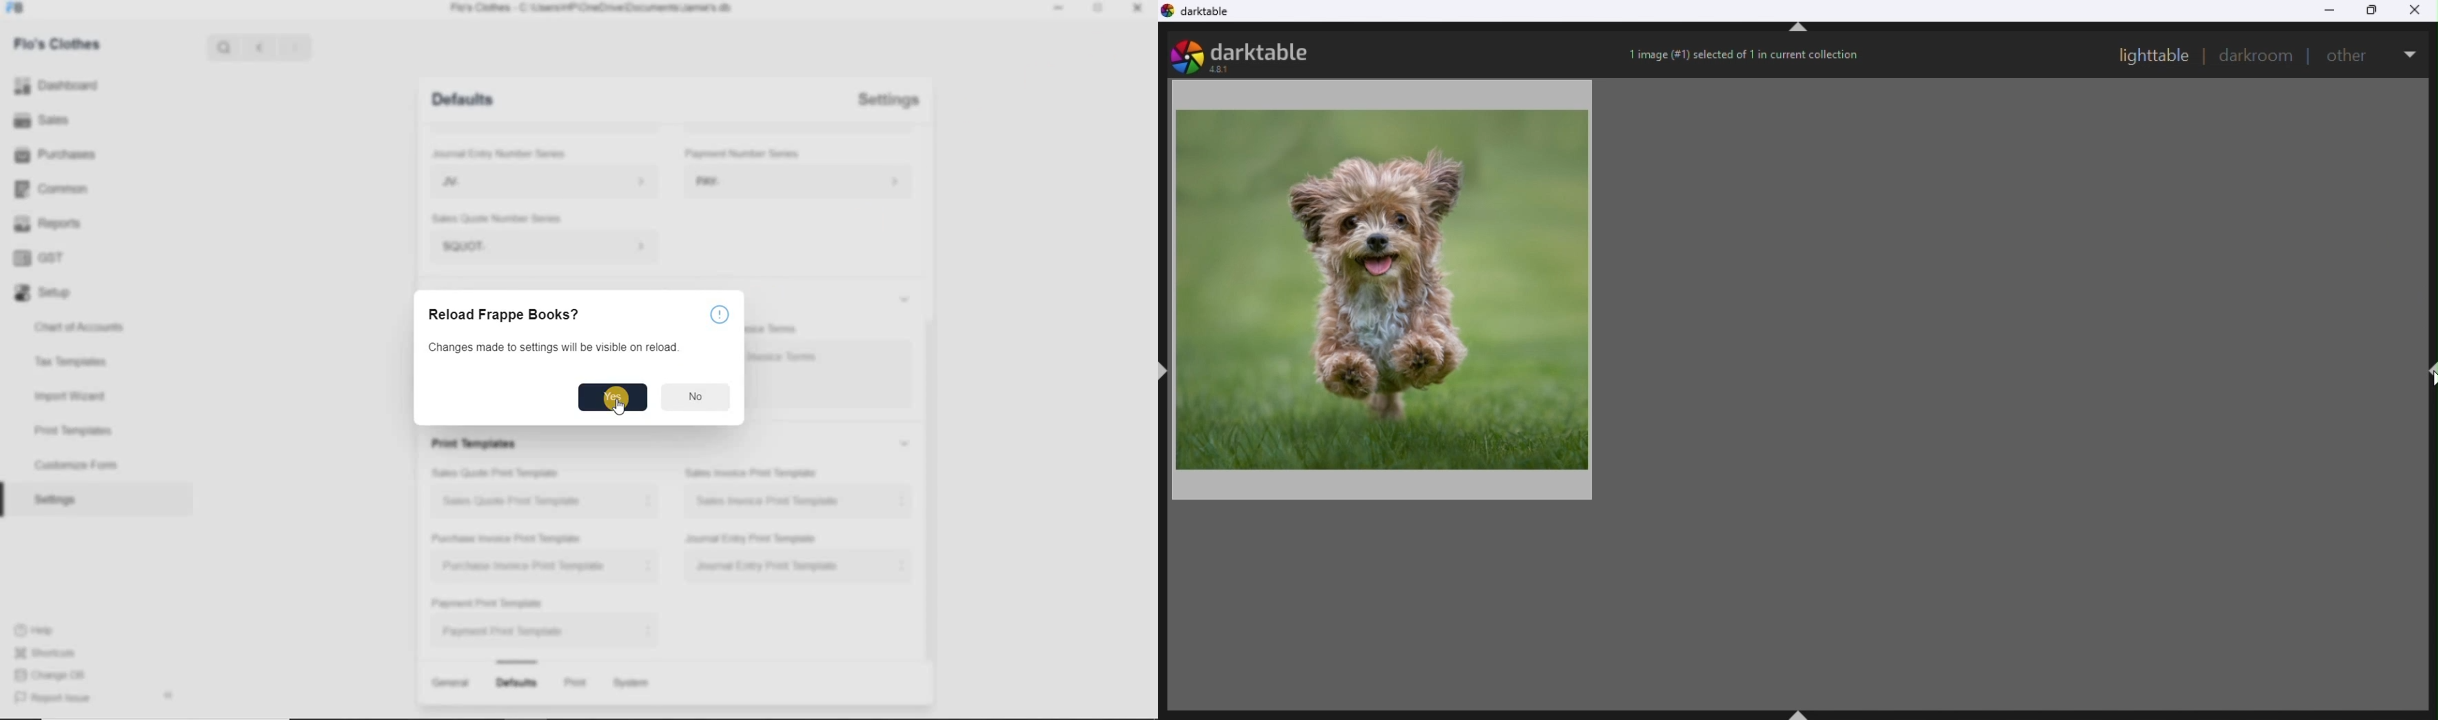  I want to click on Settings, so click(891, 99).